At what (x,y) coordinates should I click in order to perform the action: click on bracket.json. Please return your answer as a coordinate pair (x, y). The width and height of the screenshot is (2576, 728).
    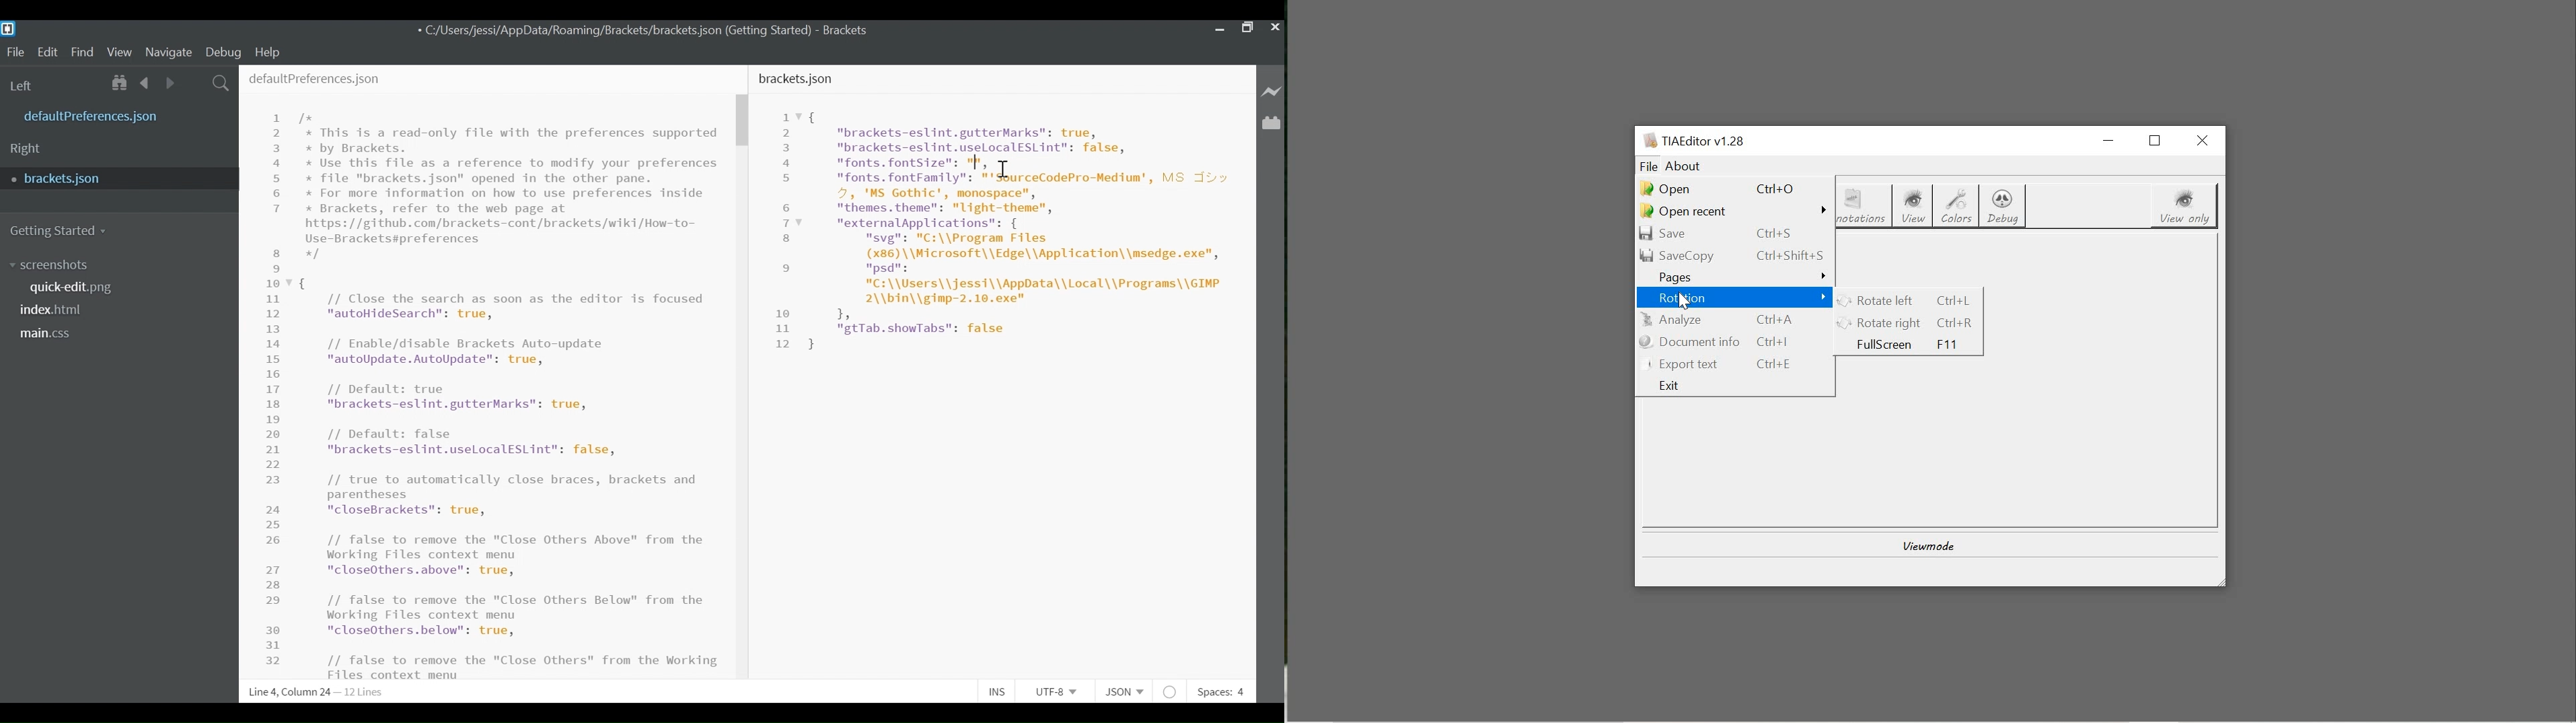
    Looking at the image, I should click on (798, 79).